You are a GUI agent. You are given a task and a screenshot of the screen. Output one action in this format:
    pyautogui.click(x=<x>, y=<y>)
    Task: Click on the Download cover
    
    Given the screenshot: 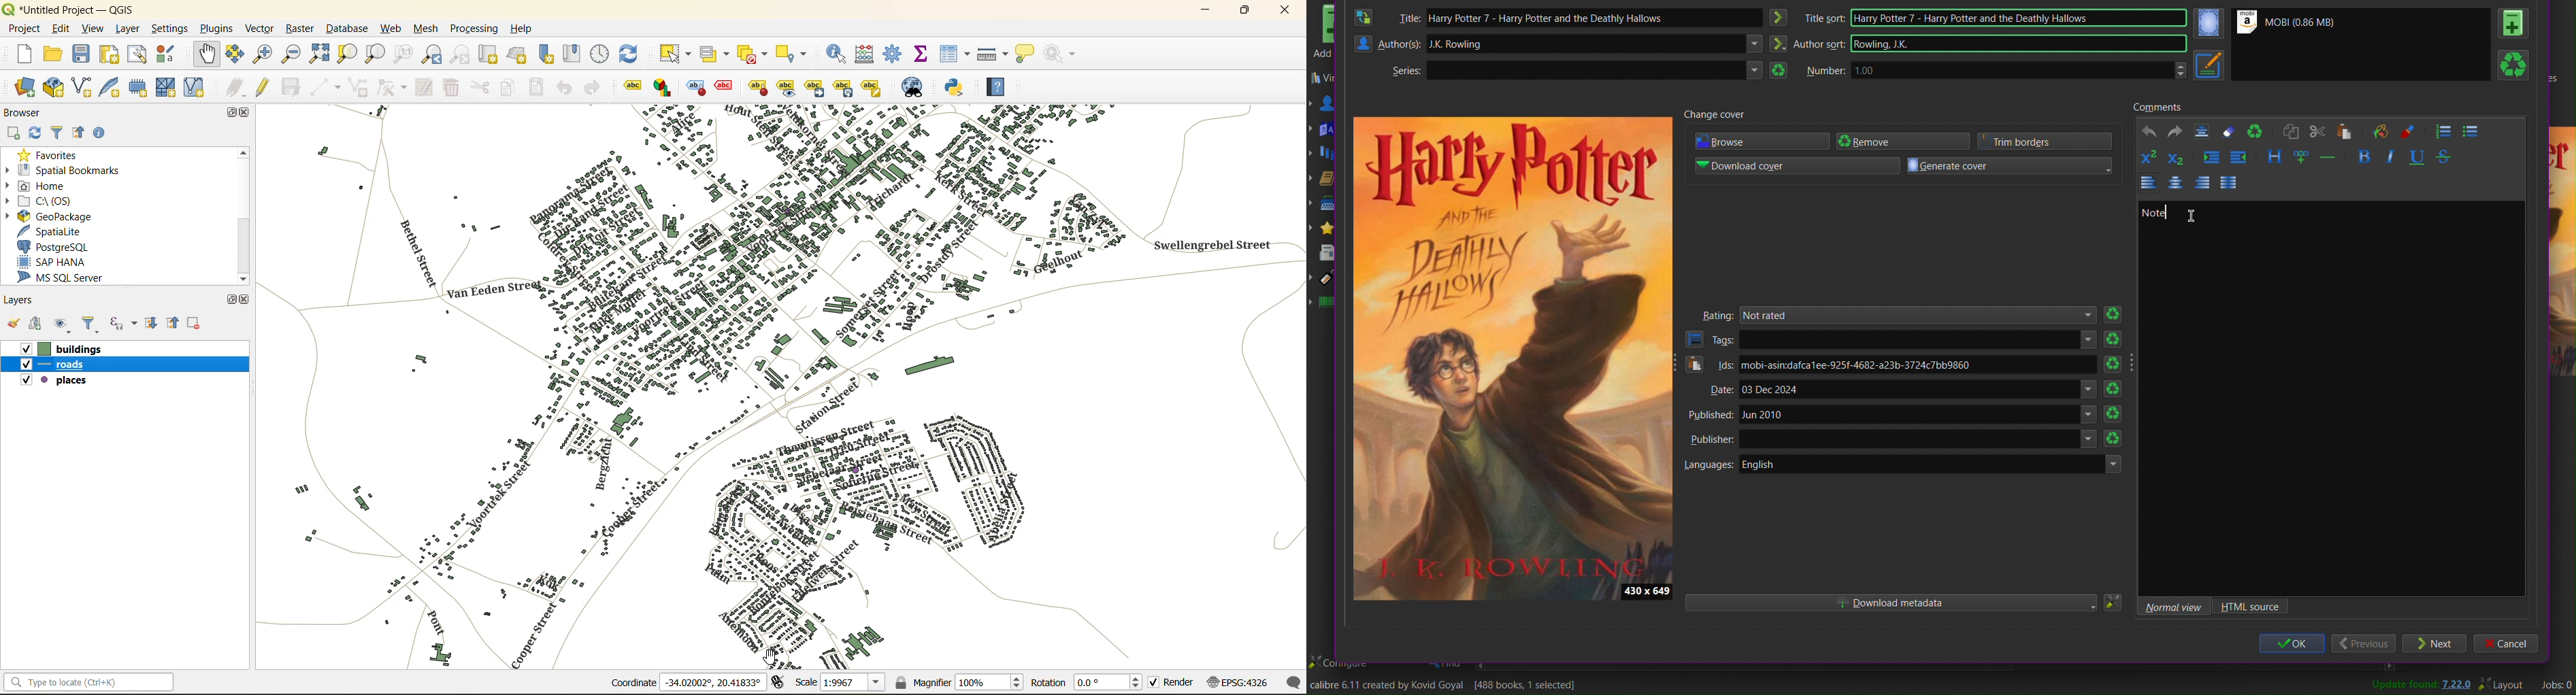 What is the action you would take?
    pyautogui.click(x=1799, y=165)
    